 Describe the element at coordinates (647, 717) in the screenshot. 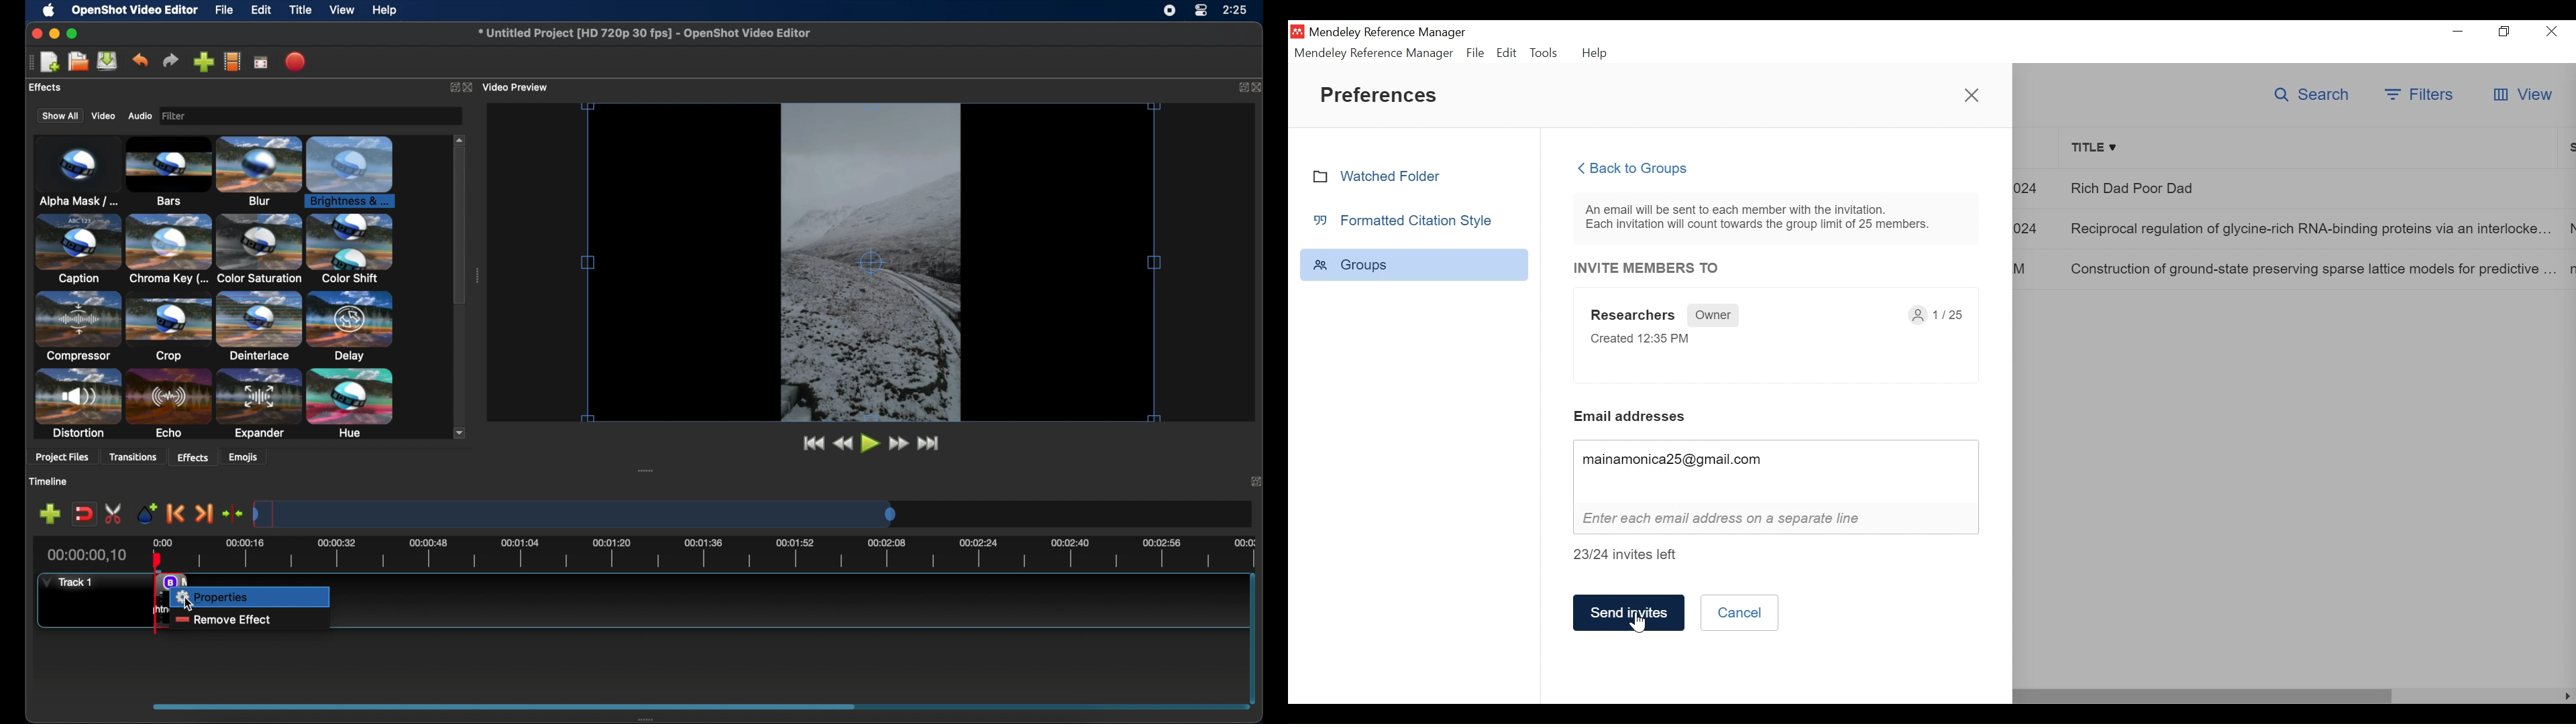

I see `drag handle` at that location.